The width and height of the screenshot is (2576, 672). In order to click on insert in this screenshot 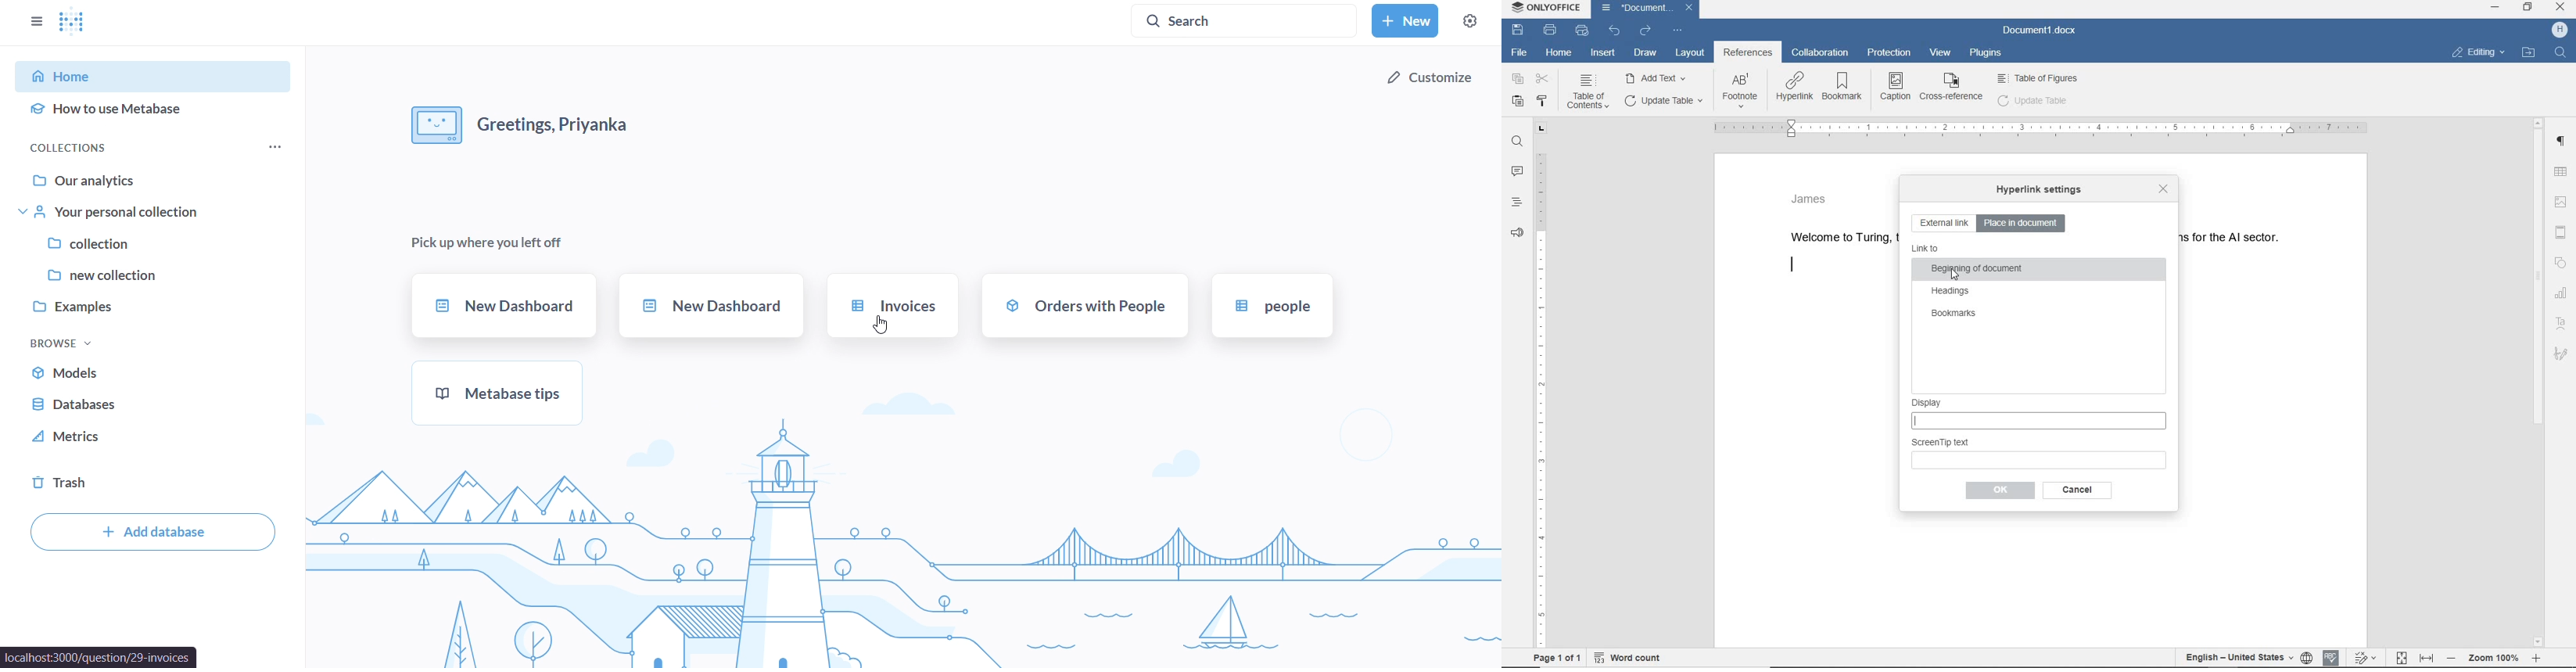, I will do `click(1603, 54)`.